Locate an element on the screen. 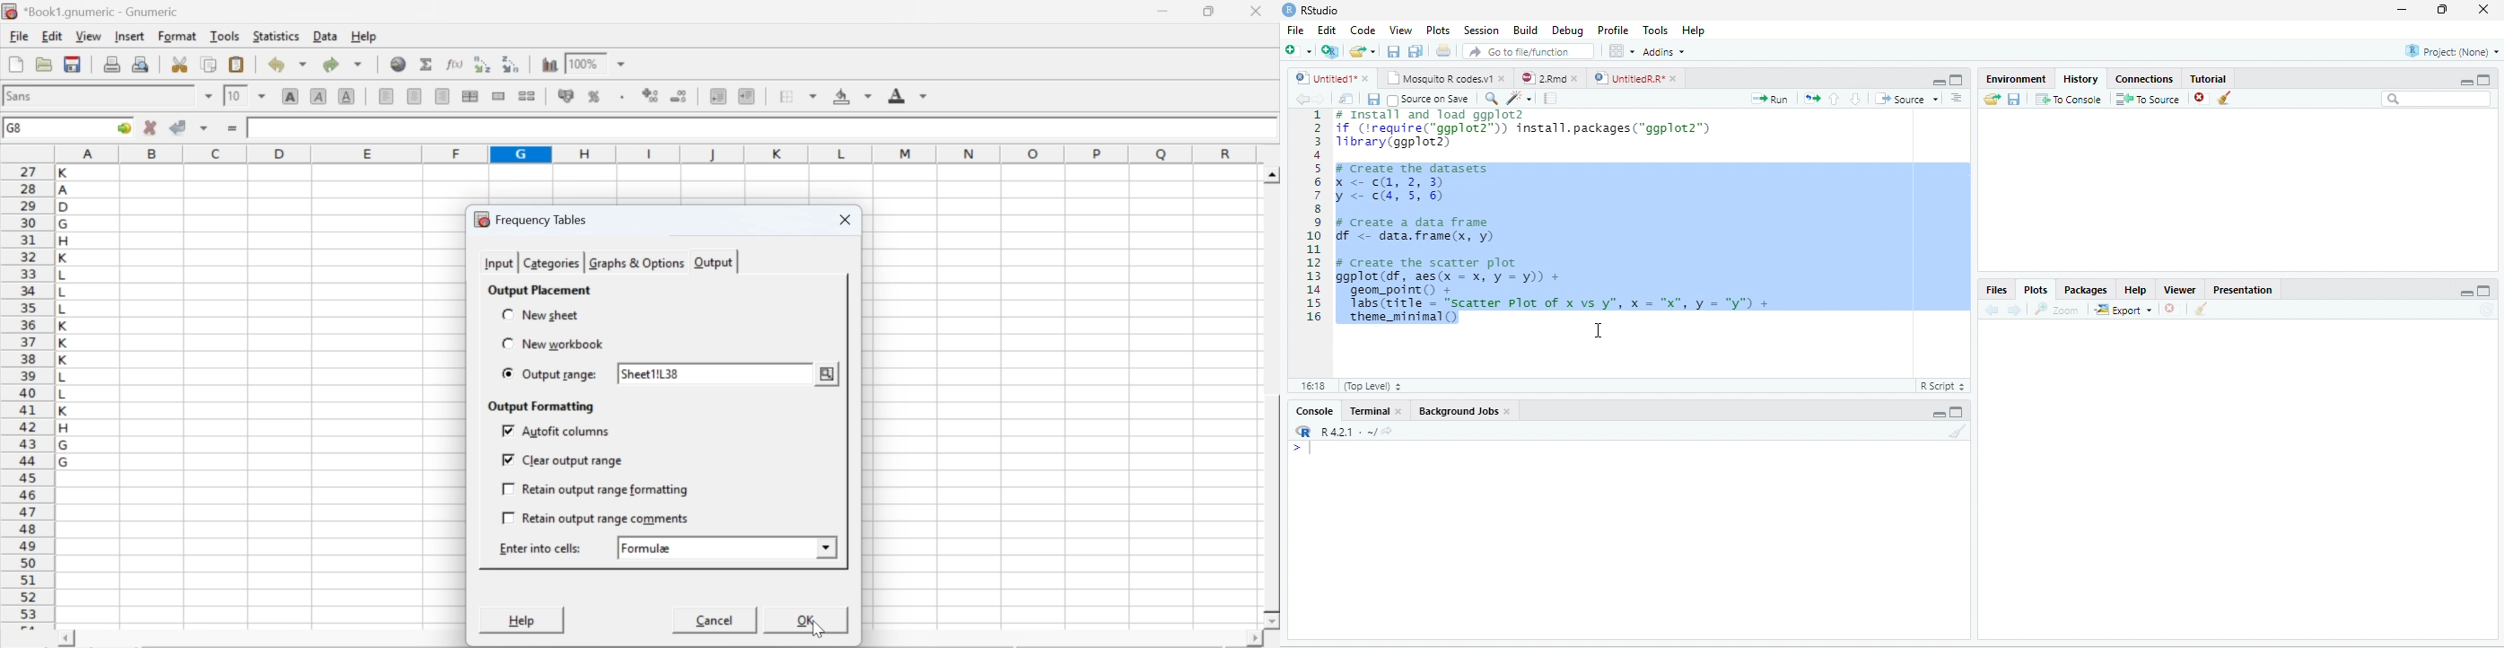 This screenshot has width=2520, height=672. tools is located at coordinates (226, 35).